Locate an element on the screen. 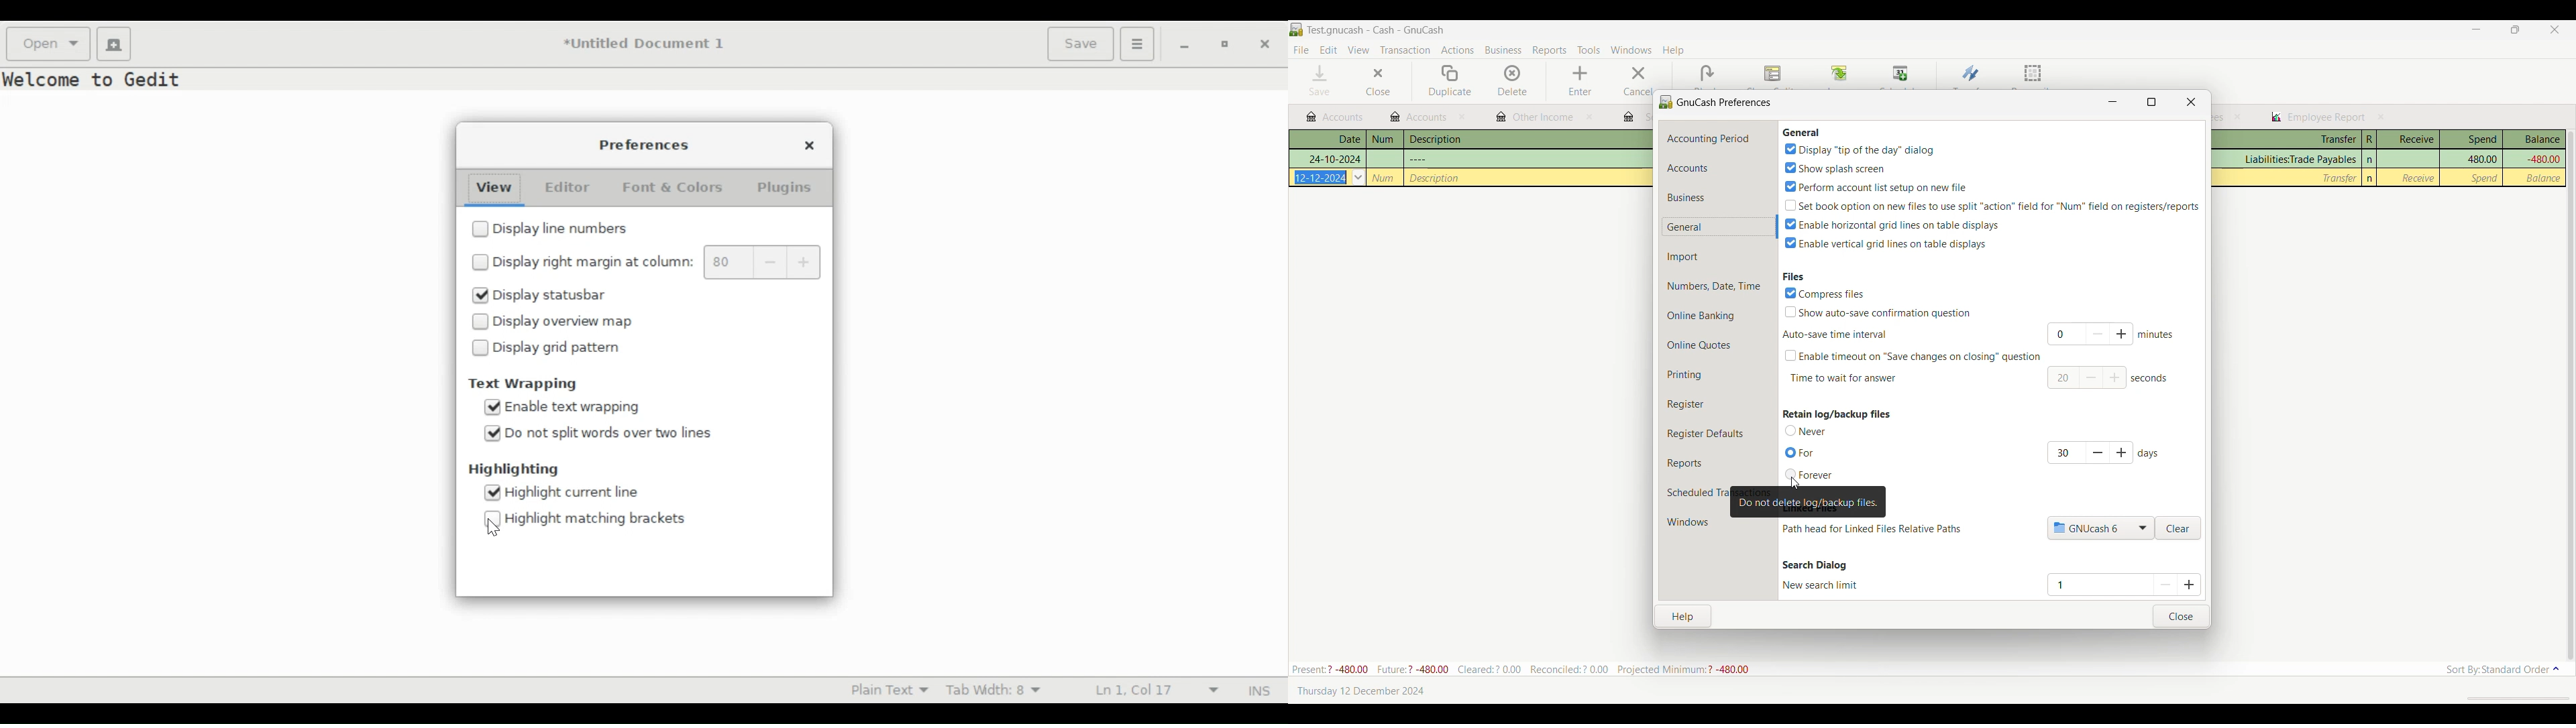 Image resolution: width=2576 pixels, height=728 pixels. add is located at coordinates (2116, 379).